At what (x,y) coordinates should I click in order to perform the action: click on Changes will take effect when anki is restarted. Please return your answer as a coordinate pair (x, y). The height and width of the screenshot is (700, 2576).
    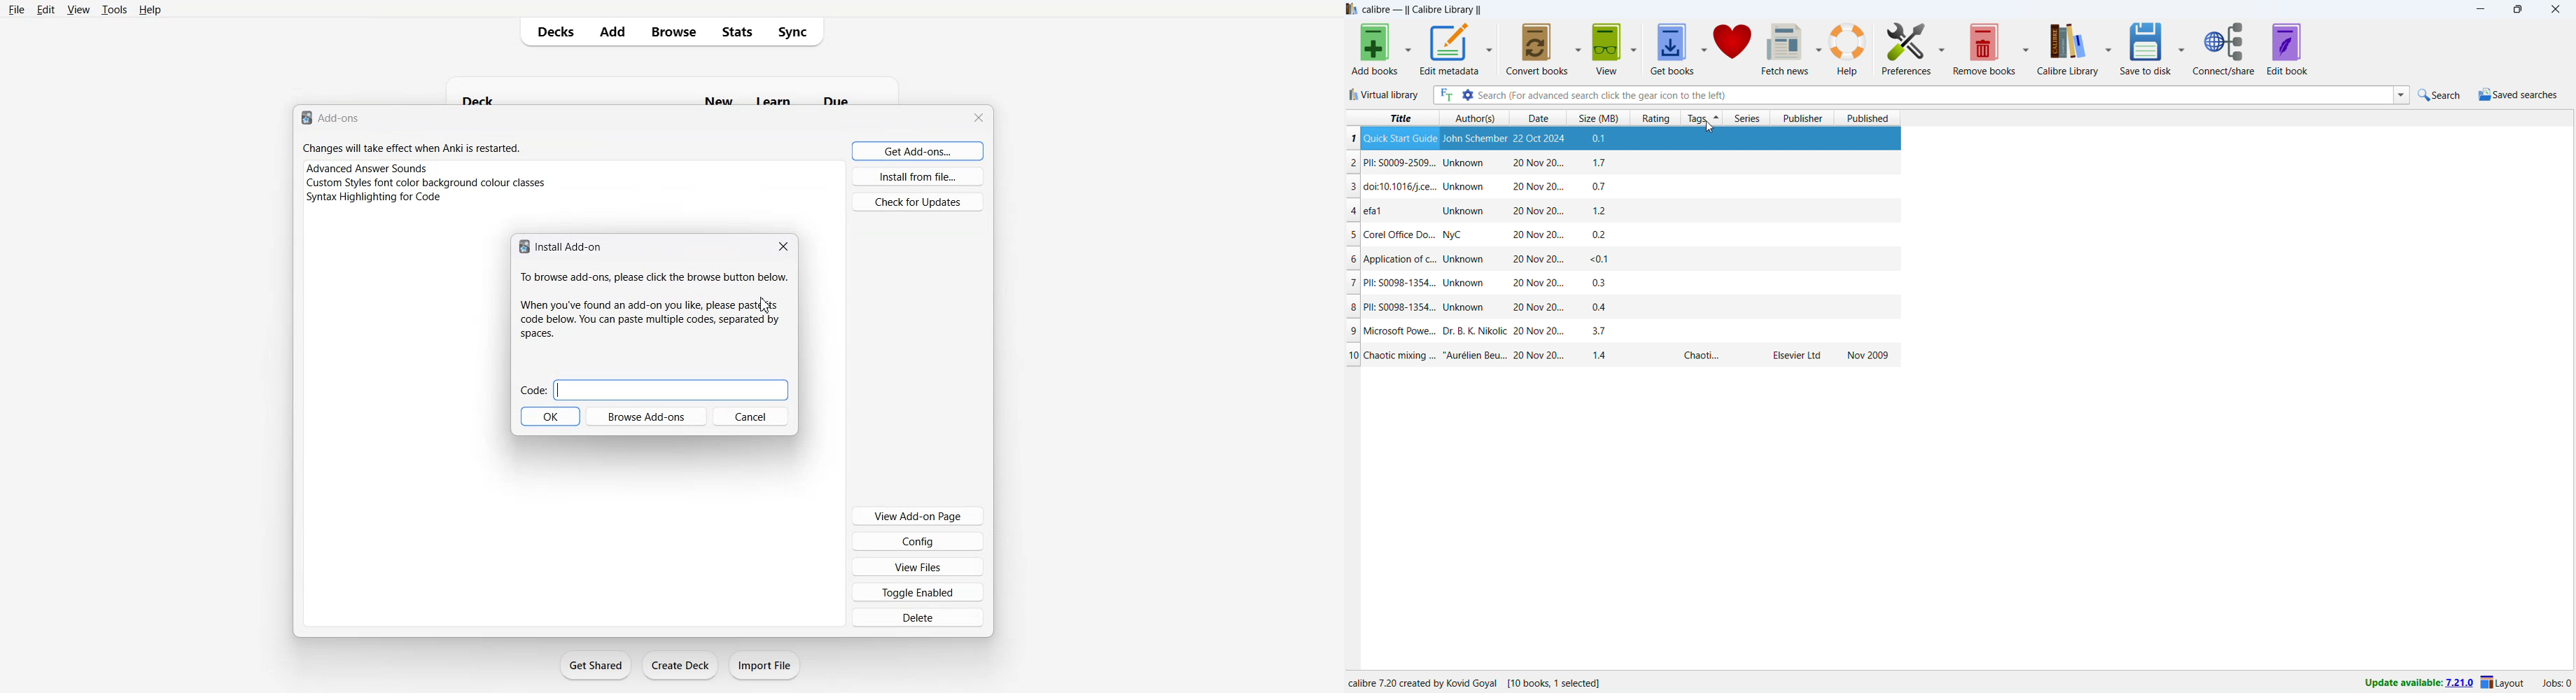
    Looking at the image, I should click on (412, 148).